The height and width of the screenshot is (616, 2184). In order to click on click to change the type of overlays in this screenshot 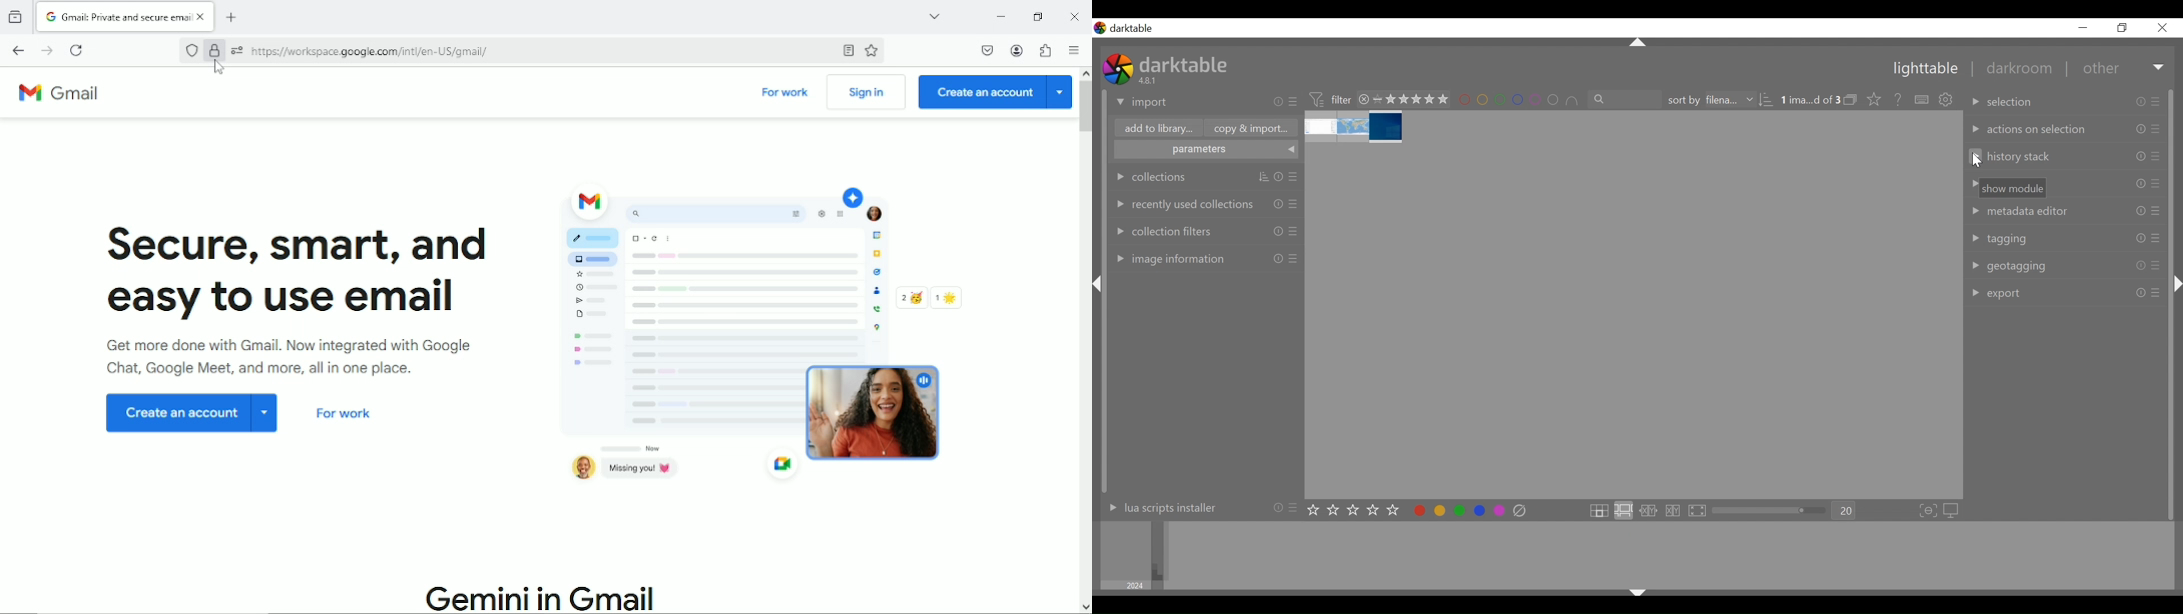, I will do `click(1872, 98)`.